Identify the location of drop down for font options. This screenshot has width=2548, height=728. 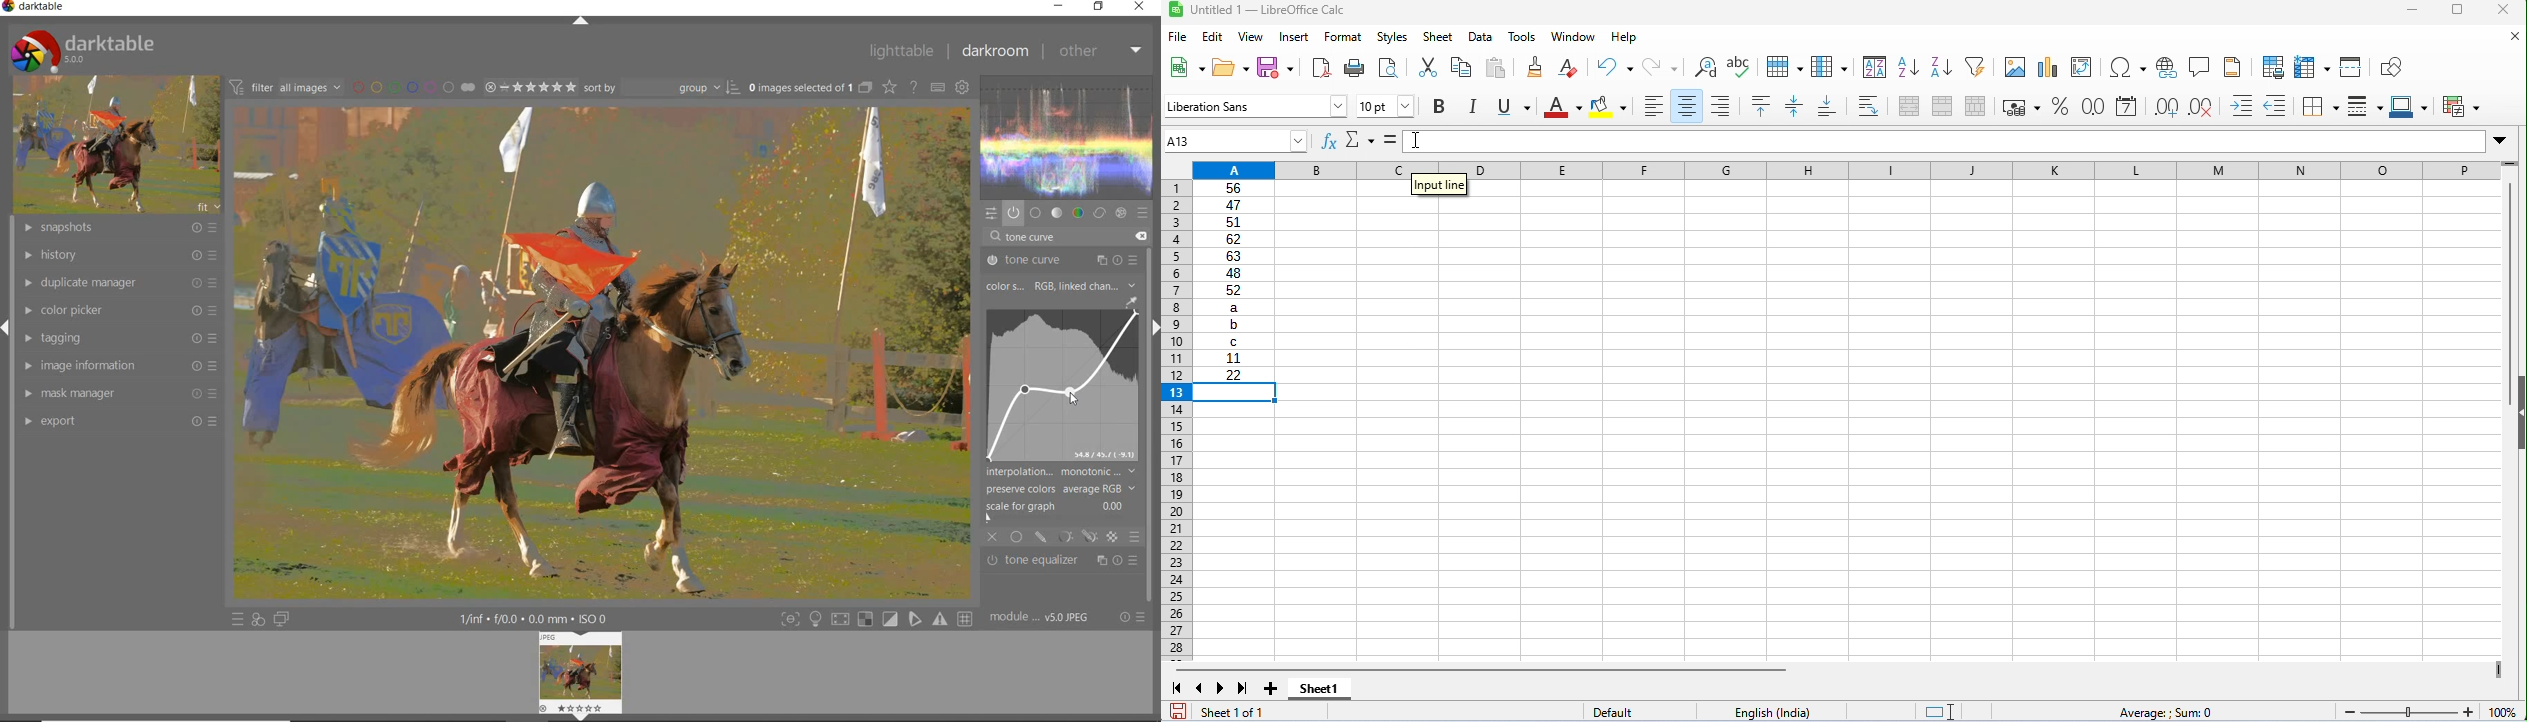
(1339, 106).